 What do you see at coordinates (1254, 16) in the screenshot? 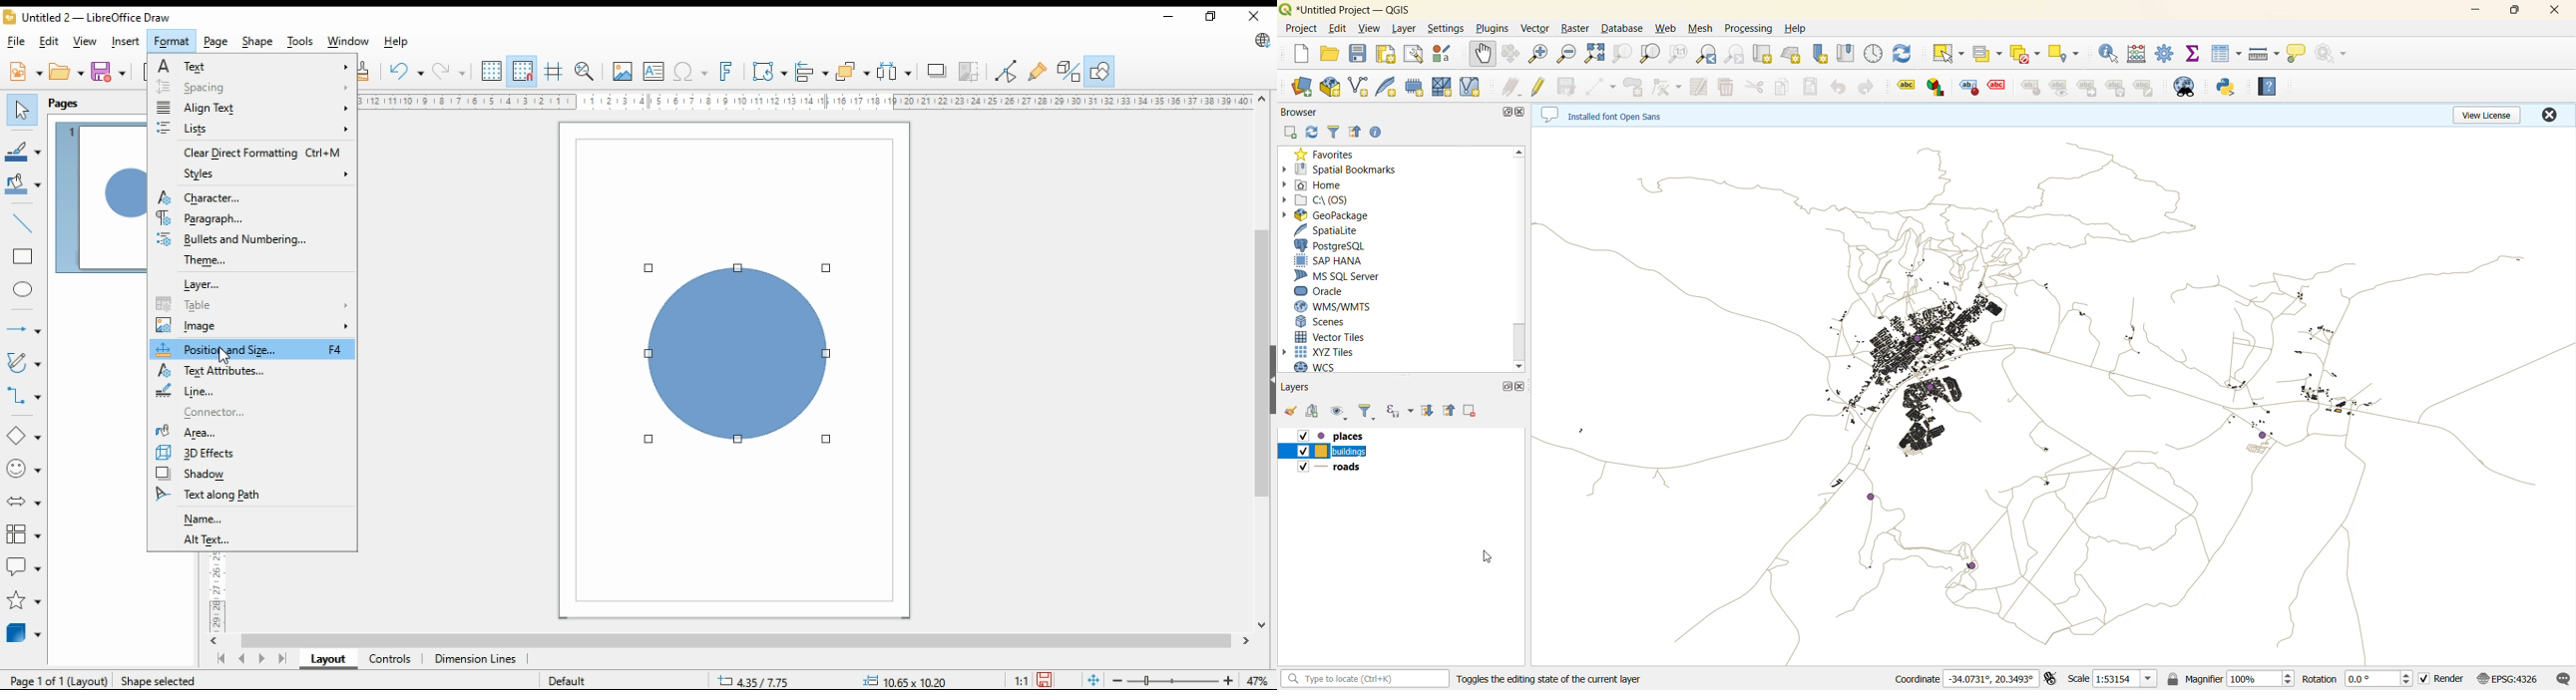
I see `close window` at bounding box center [1254, 16].